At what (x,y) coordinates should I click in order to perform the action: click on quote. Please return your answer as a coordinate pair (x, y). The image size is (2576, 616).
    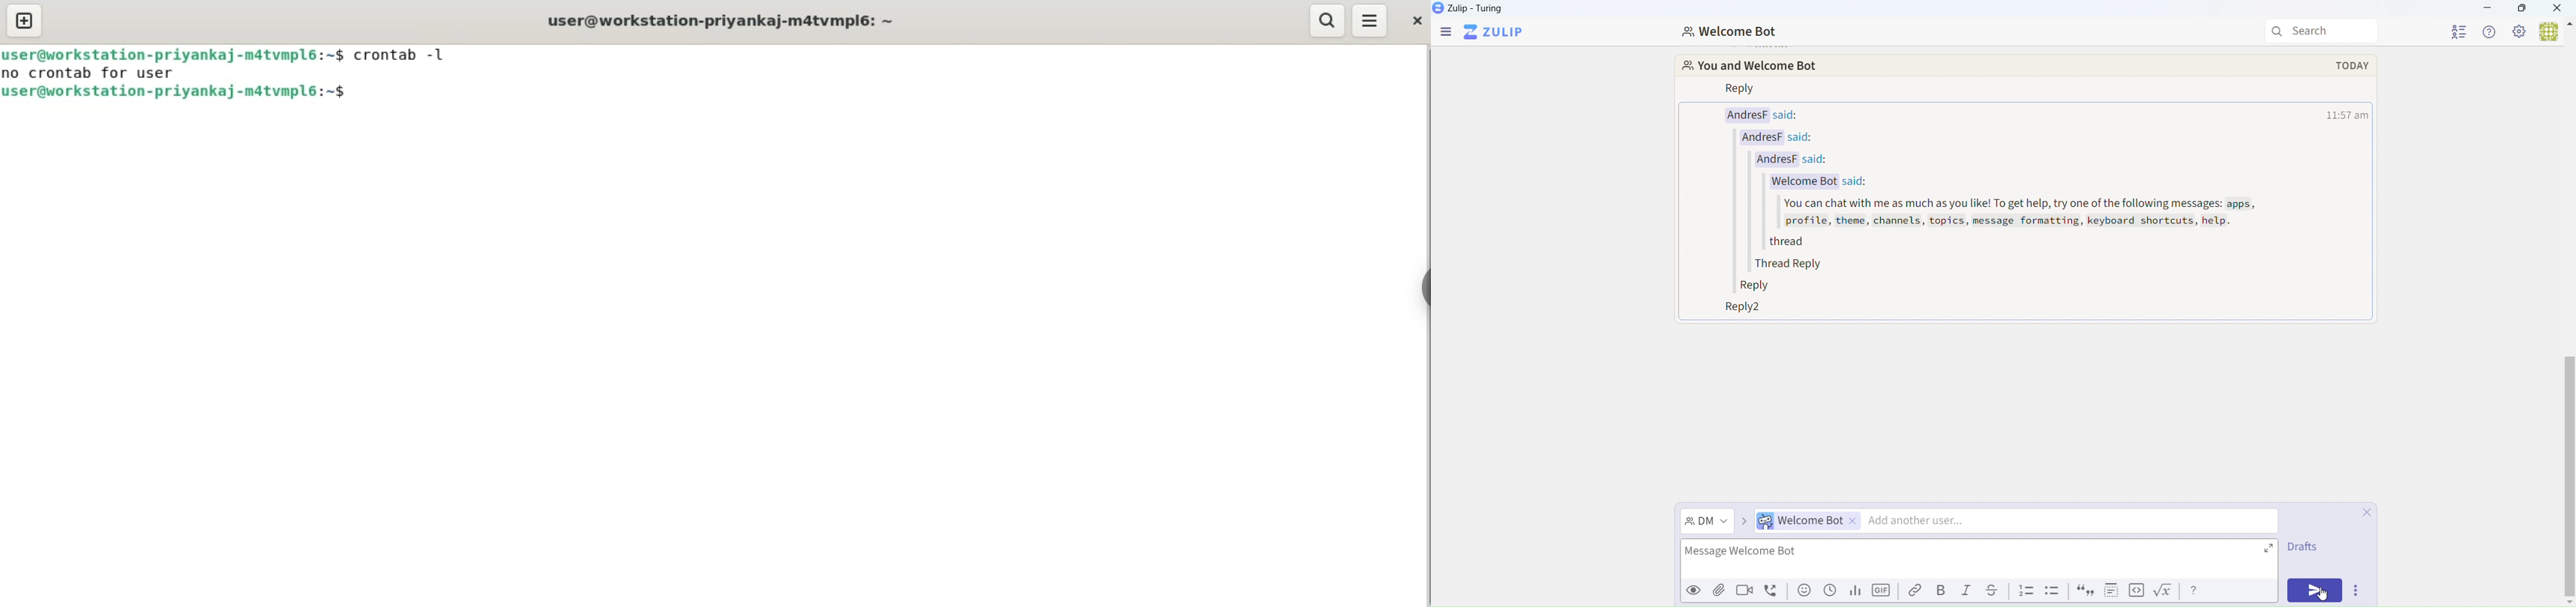
    Looking at the image, I should click on (2085, 591).